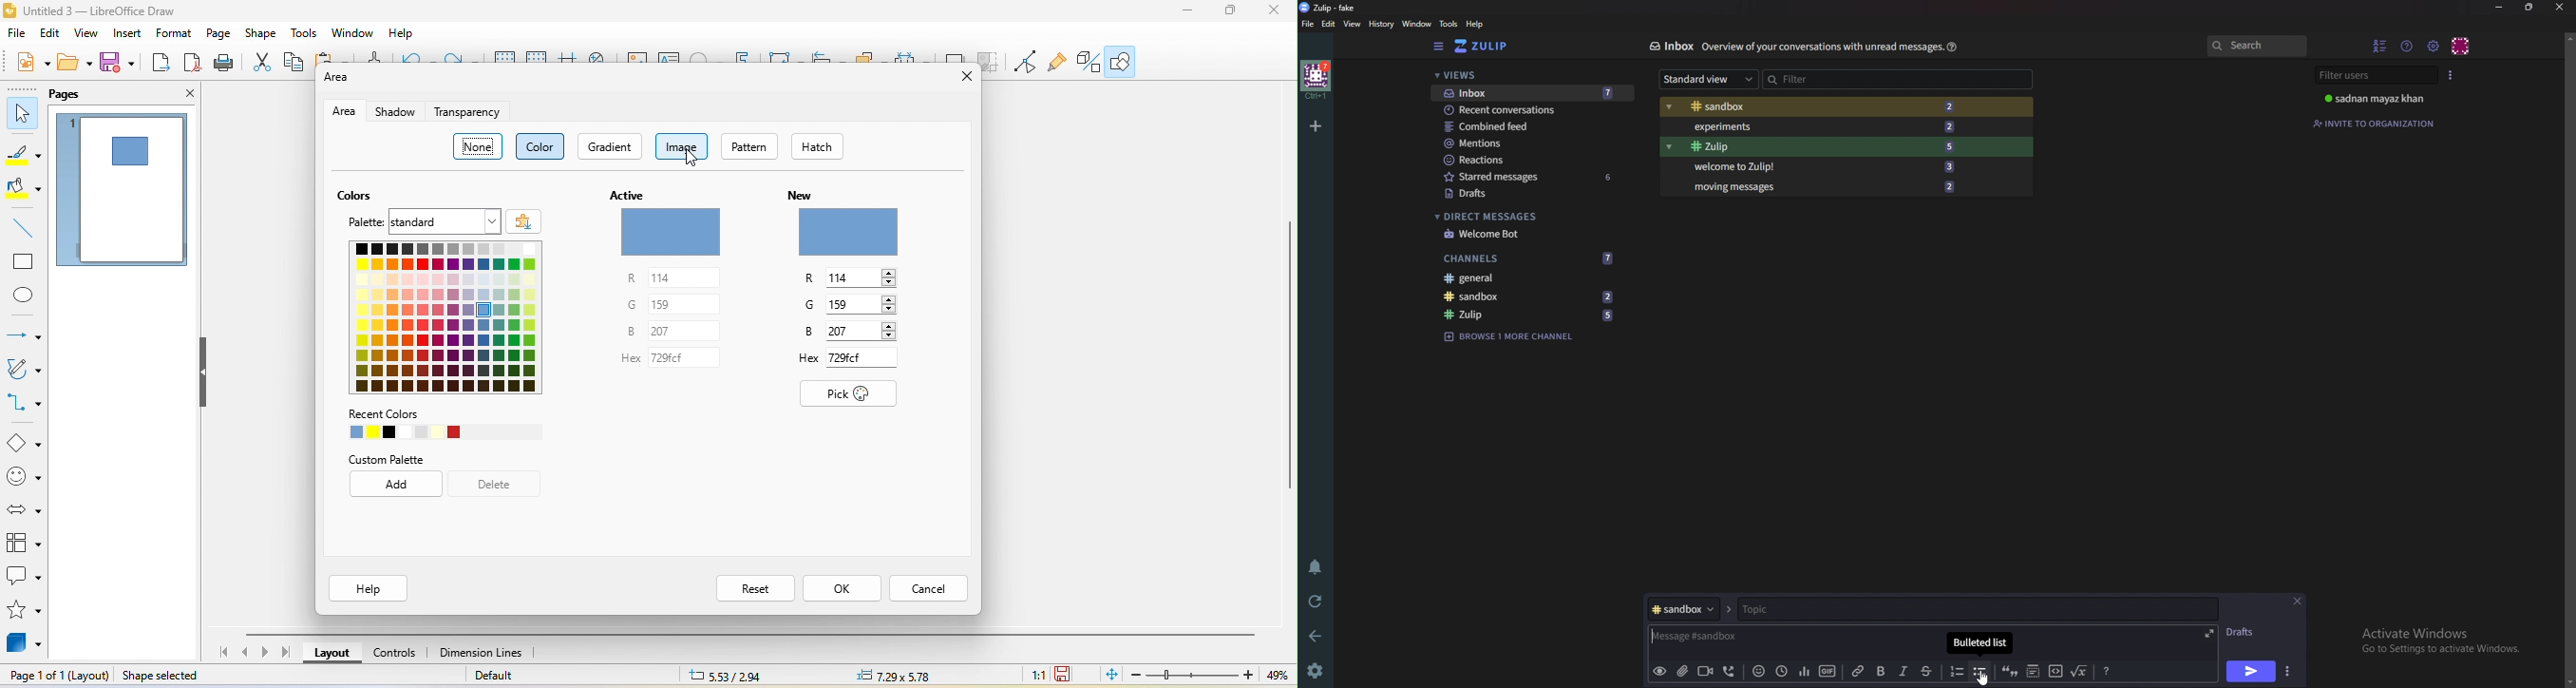  Describe the element at coordinates (222, 35) in the screenshot. I see `page` at that location.